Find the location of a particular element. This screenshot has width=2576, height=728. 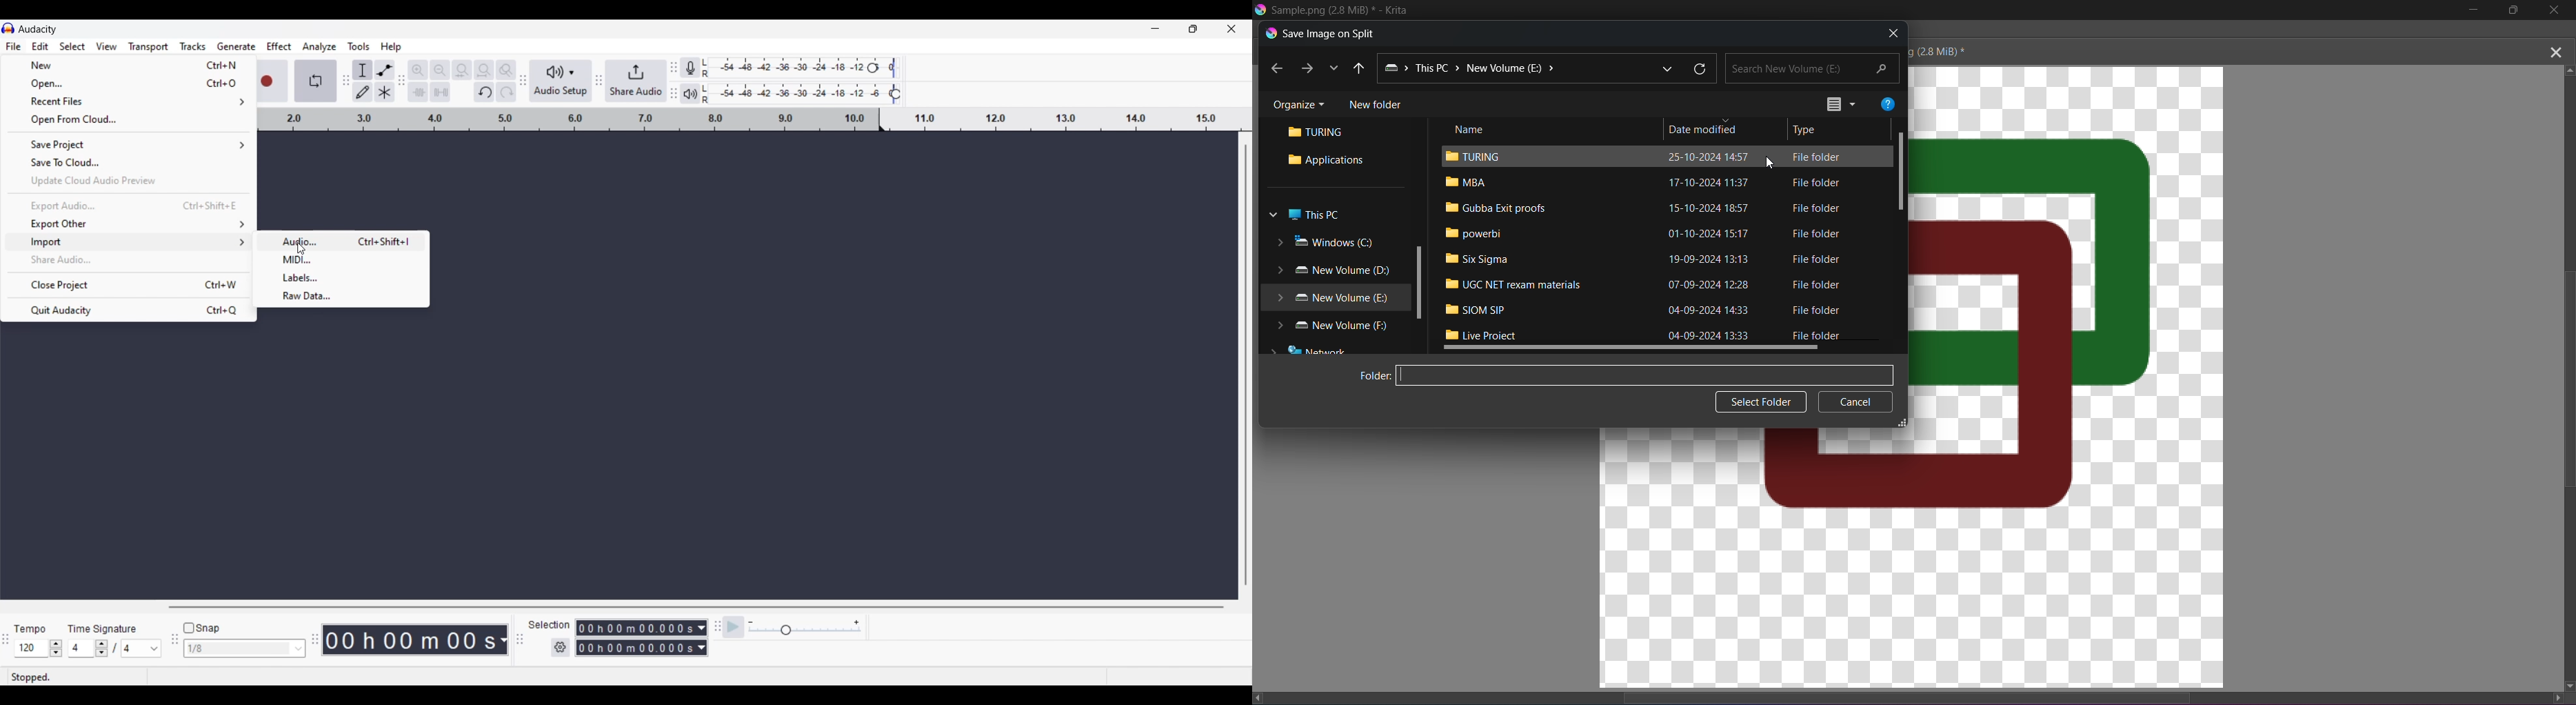

Zoom out is located at coordinates (440, 70).